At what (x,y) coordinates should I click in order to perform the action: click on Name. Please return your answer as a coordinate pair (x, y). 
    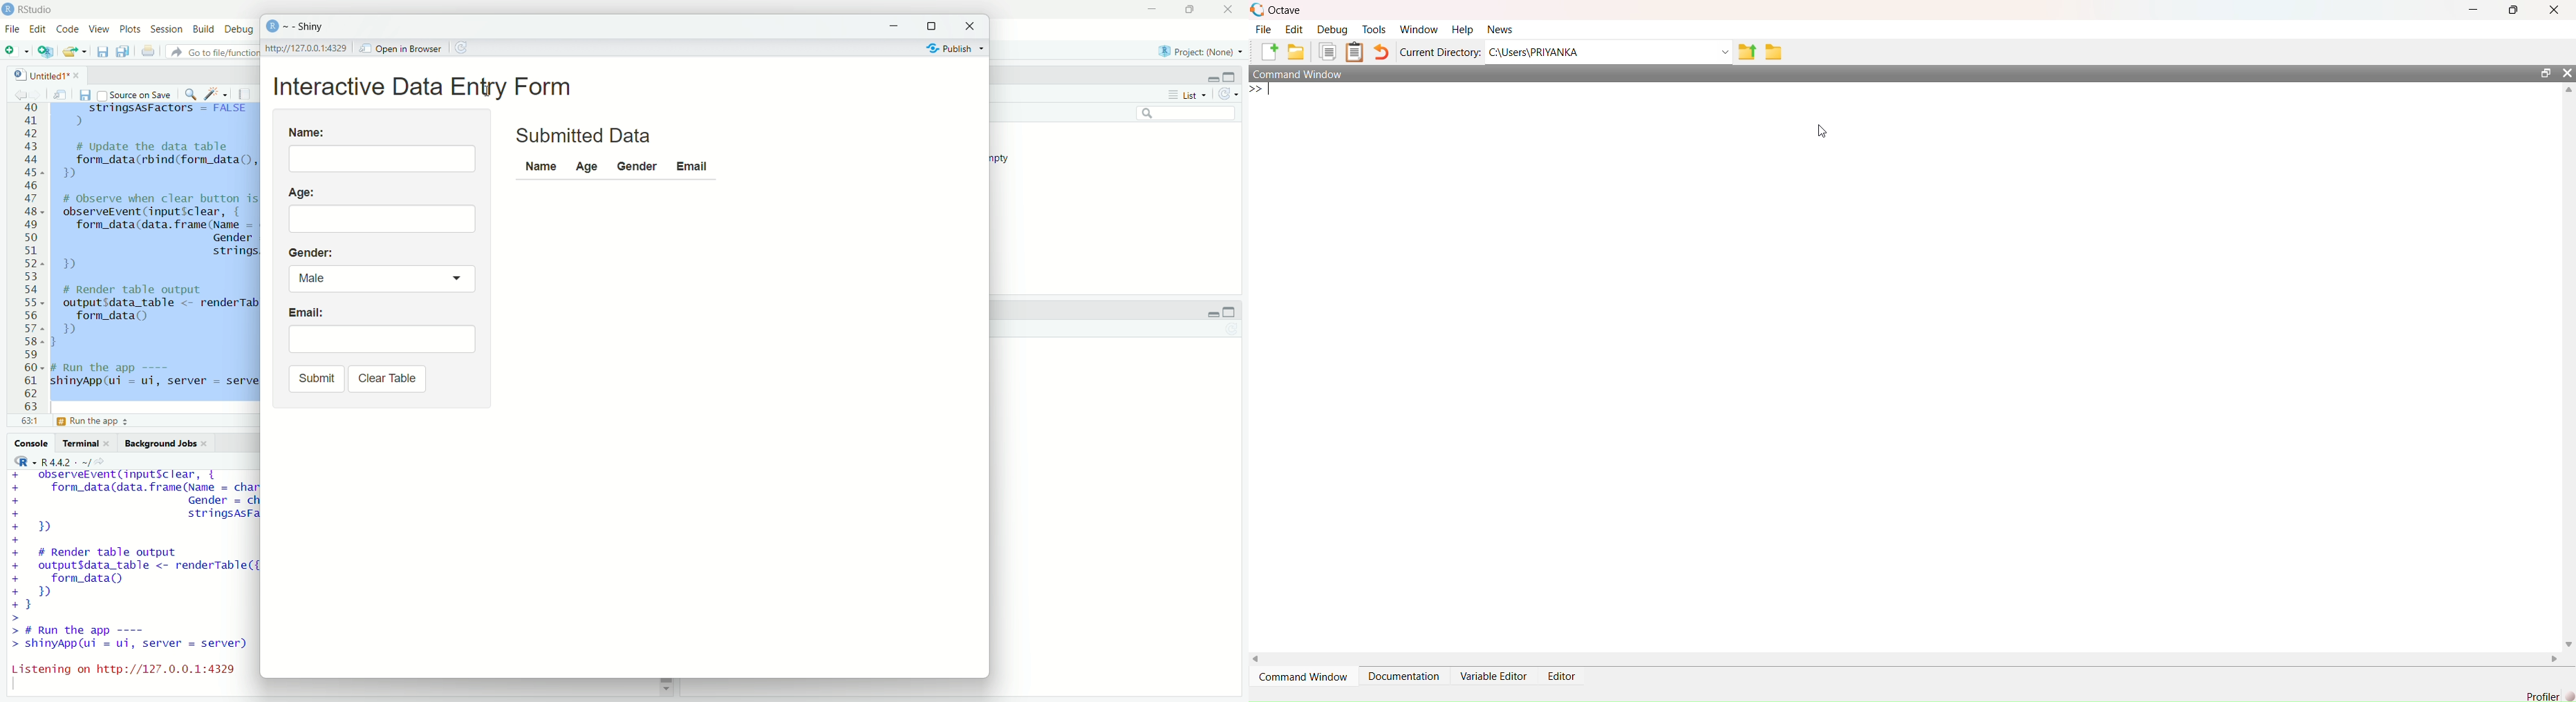
    Looking at the image, I should click on (541, 168).